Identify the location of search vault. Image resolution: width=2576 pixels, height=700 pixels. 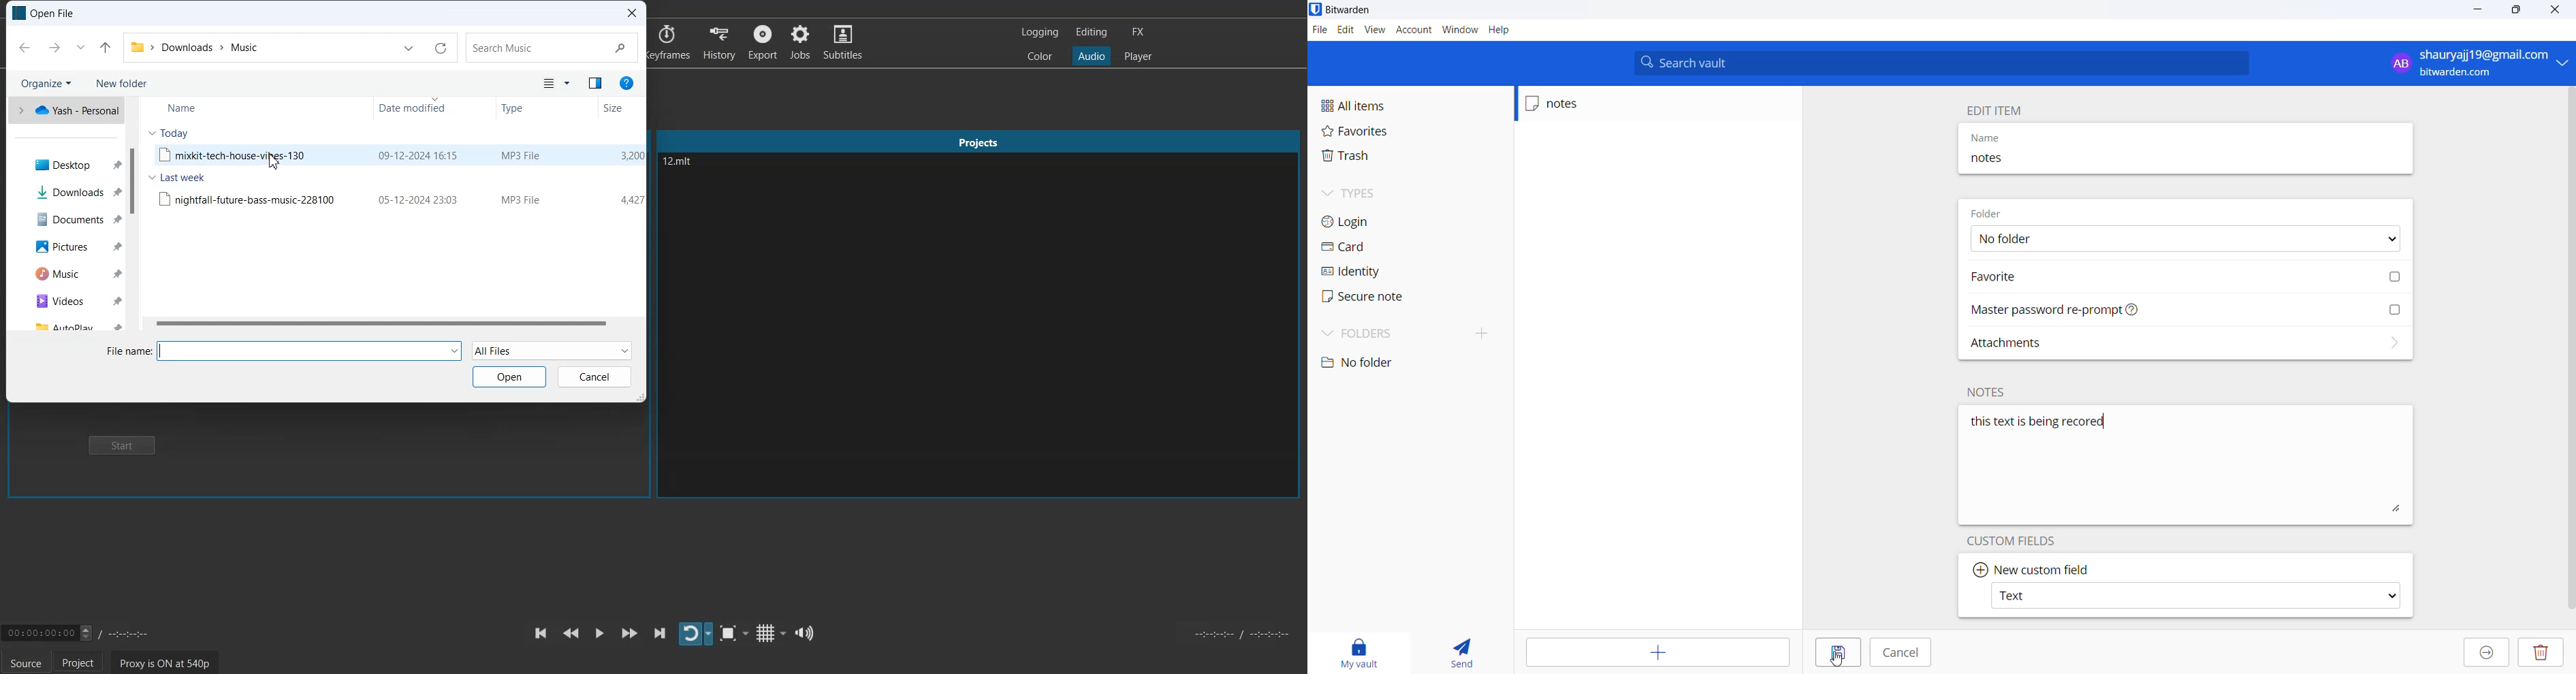
(1944, 63).